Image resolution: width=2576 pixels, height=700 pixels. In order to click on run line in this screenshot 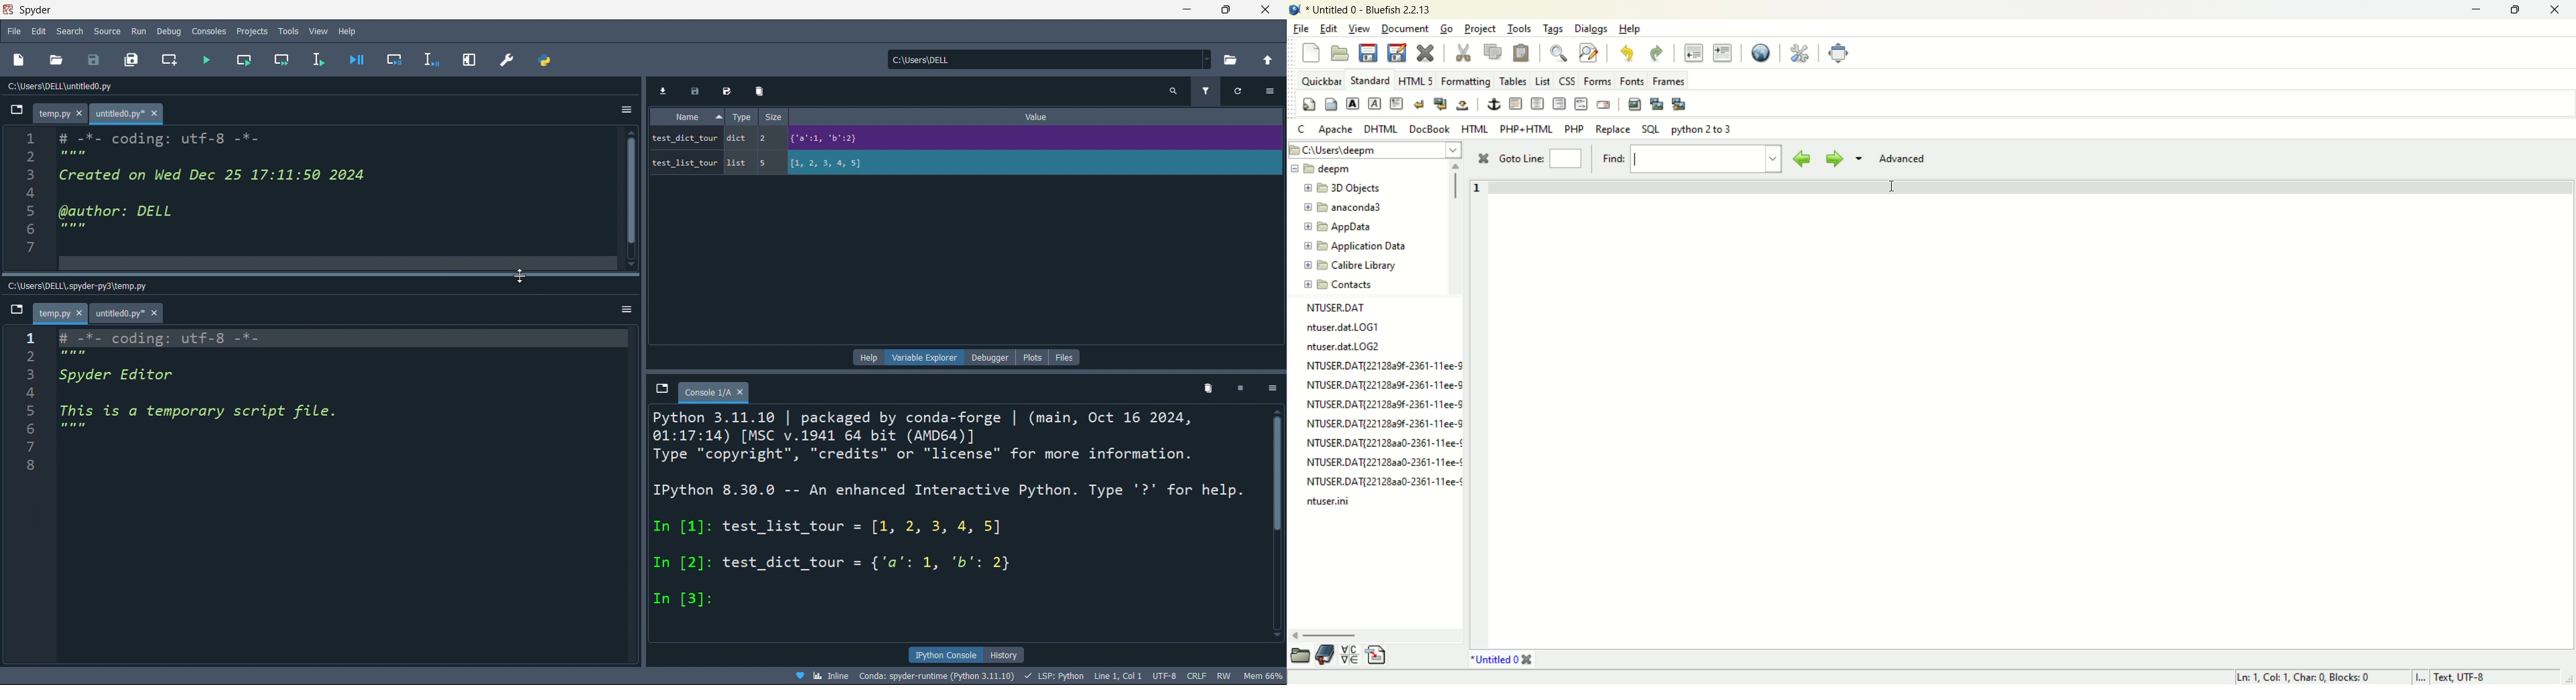, I will do `click(323, 58)`.